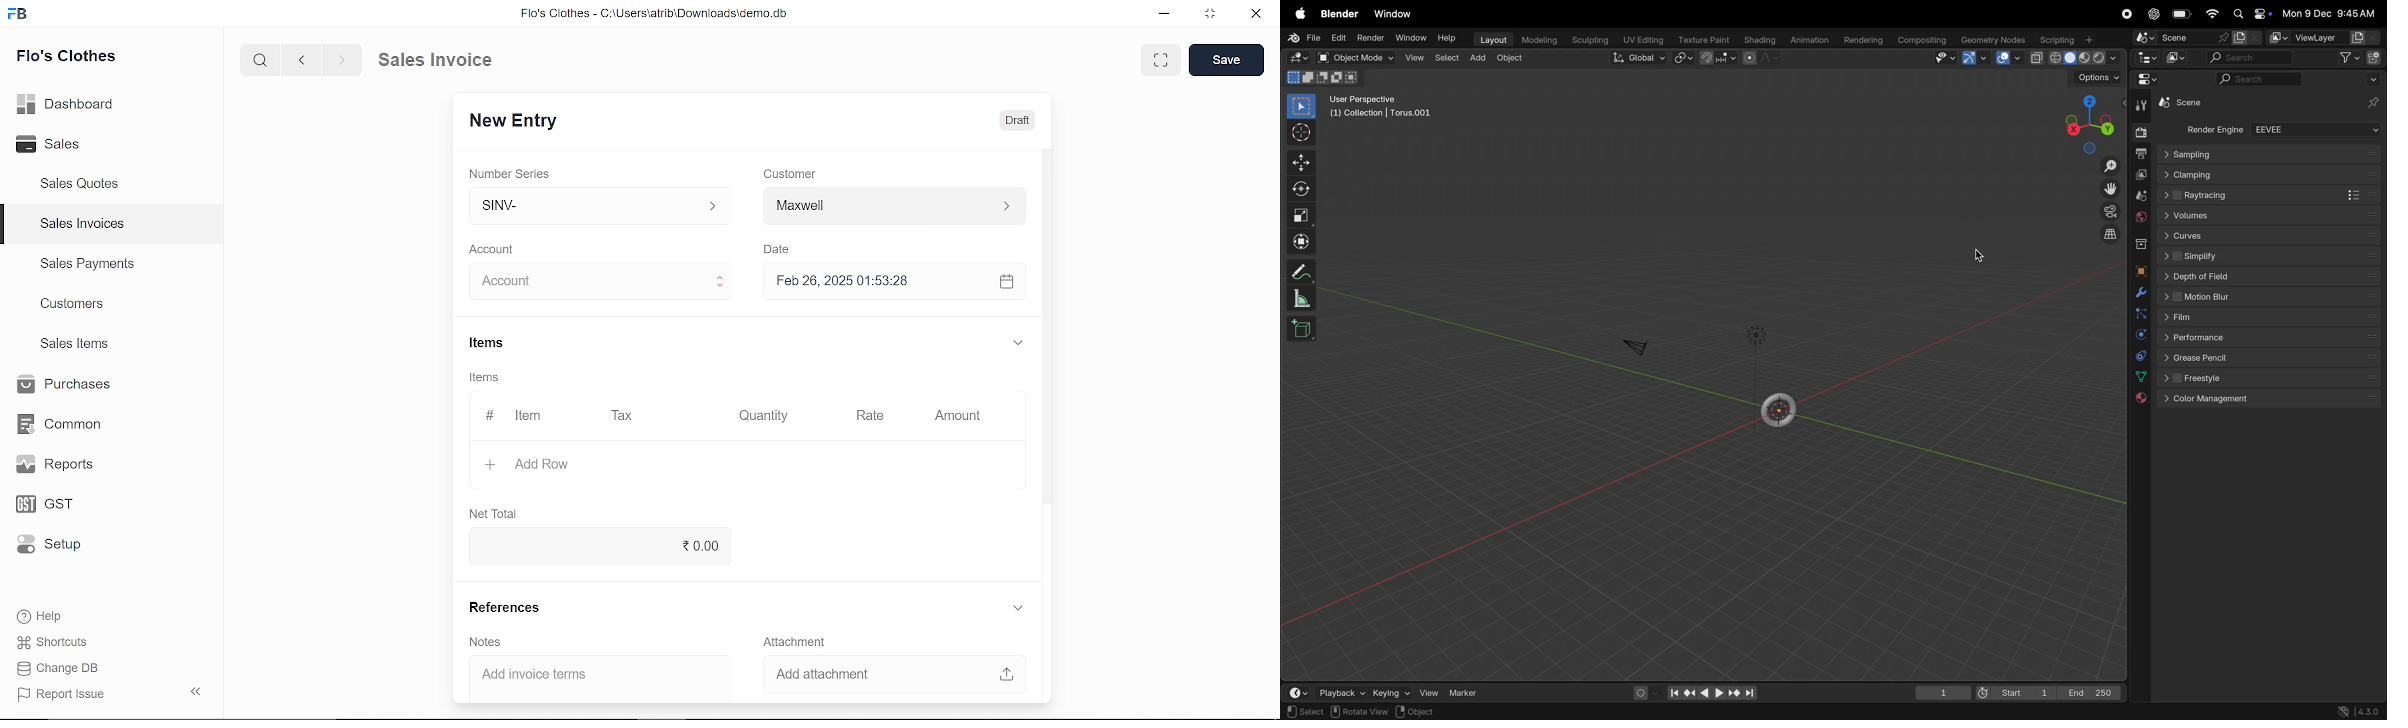 This screenshot has width=2408, height=728. Describe the element at coordinates (2374, 59) in the screenshot. I see `new collection` at that location.